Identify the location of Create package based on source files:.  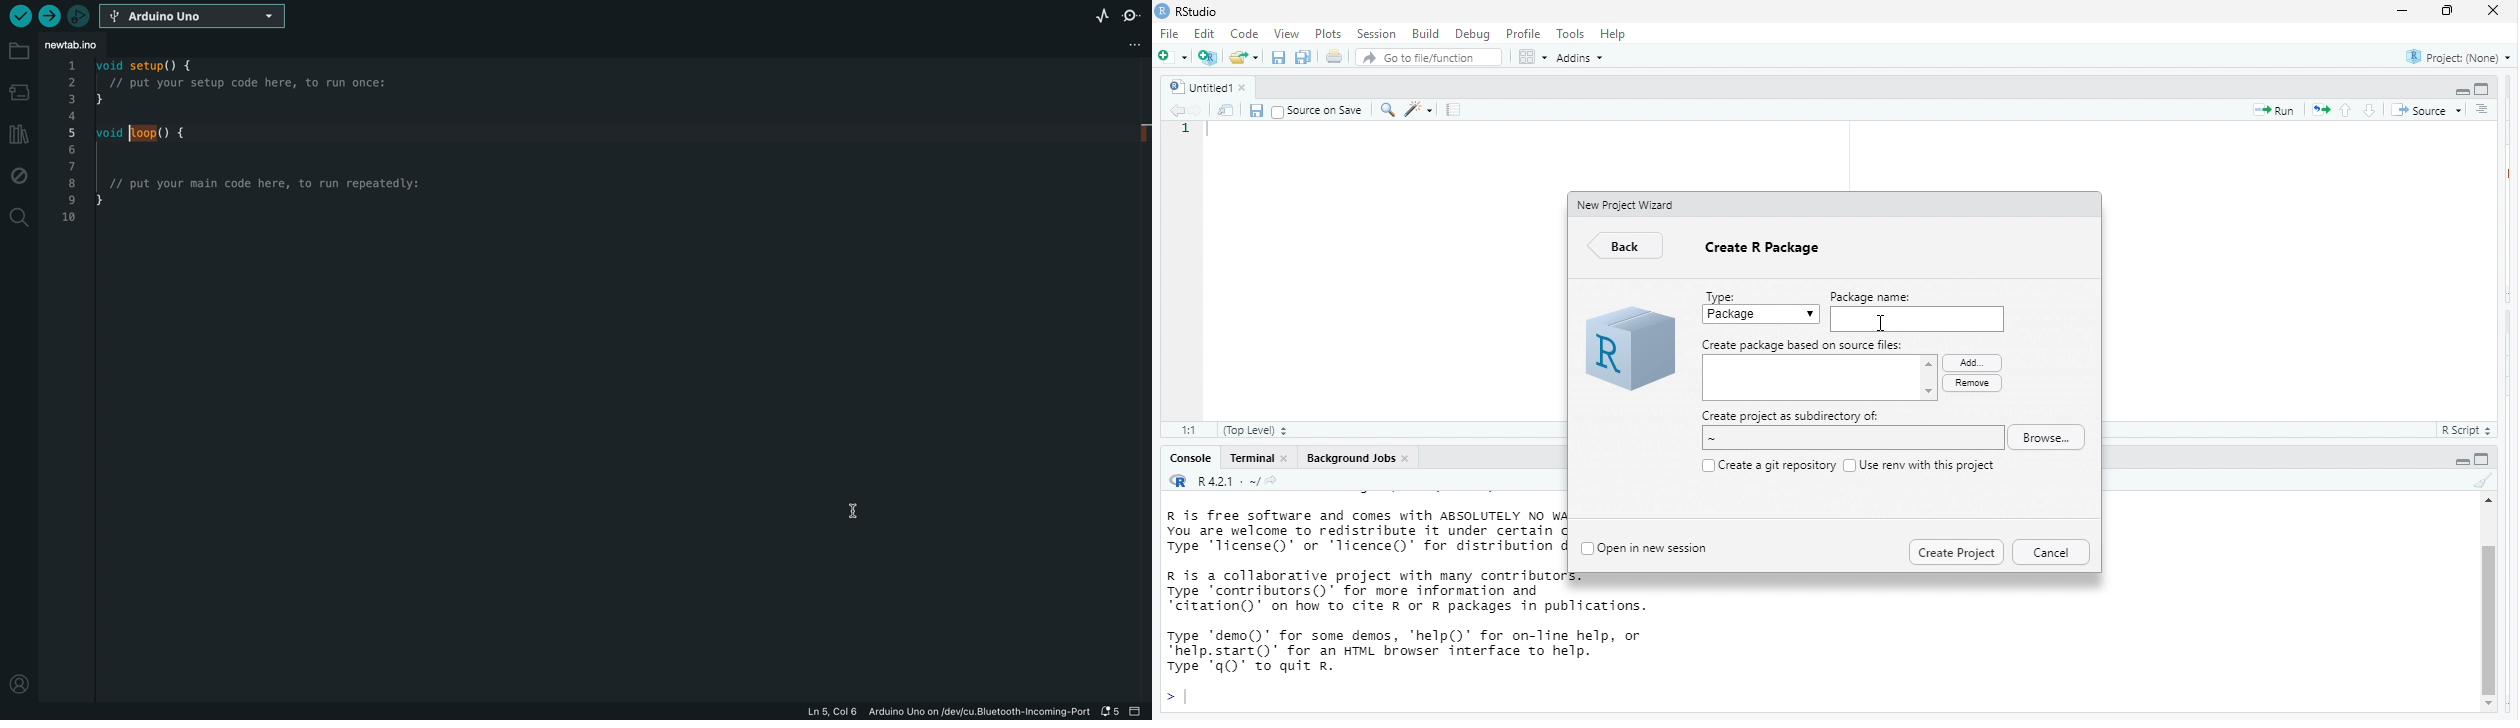
(1804, 345).